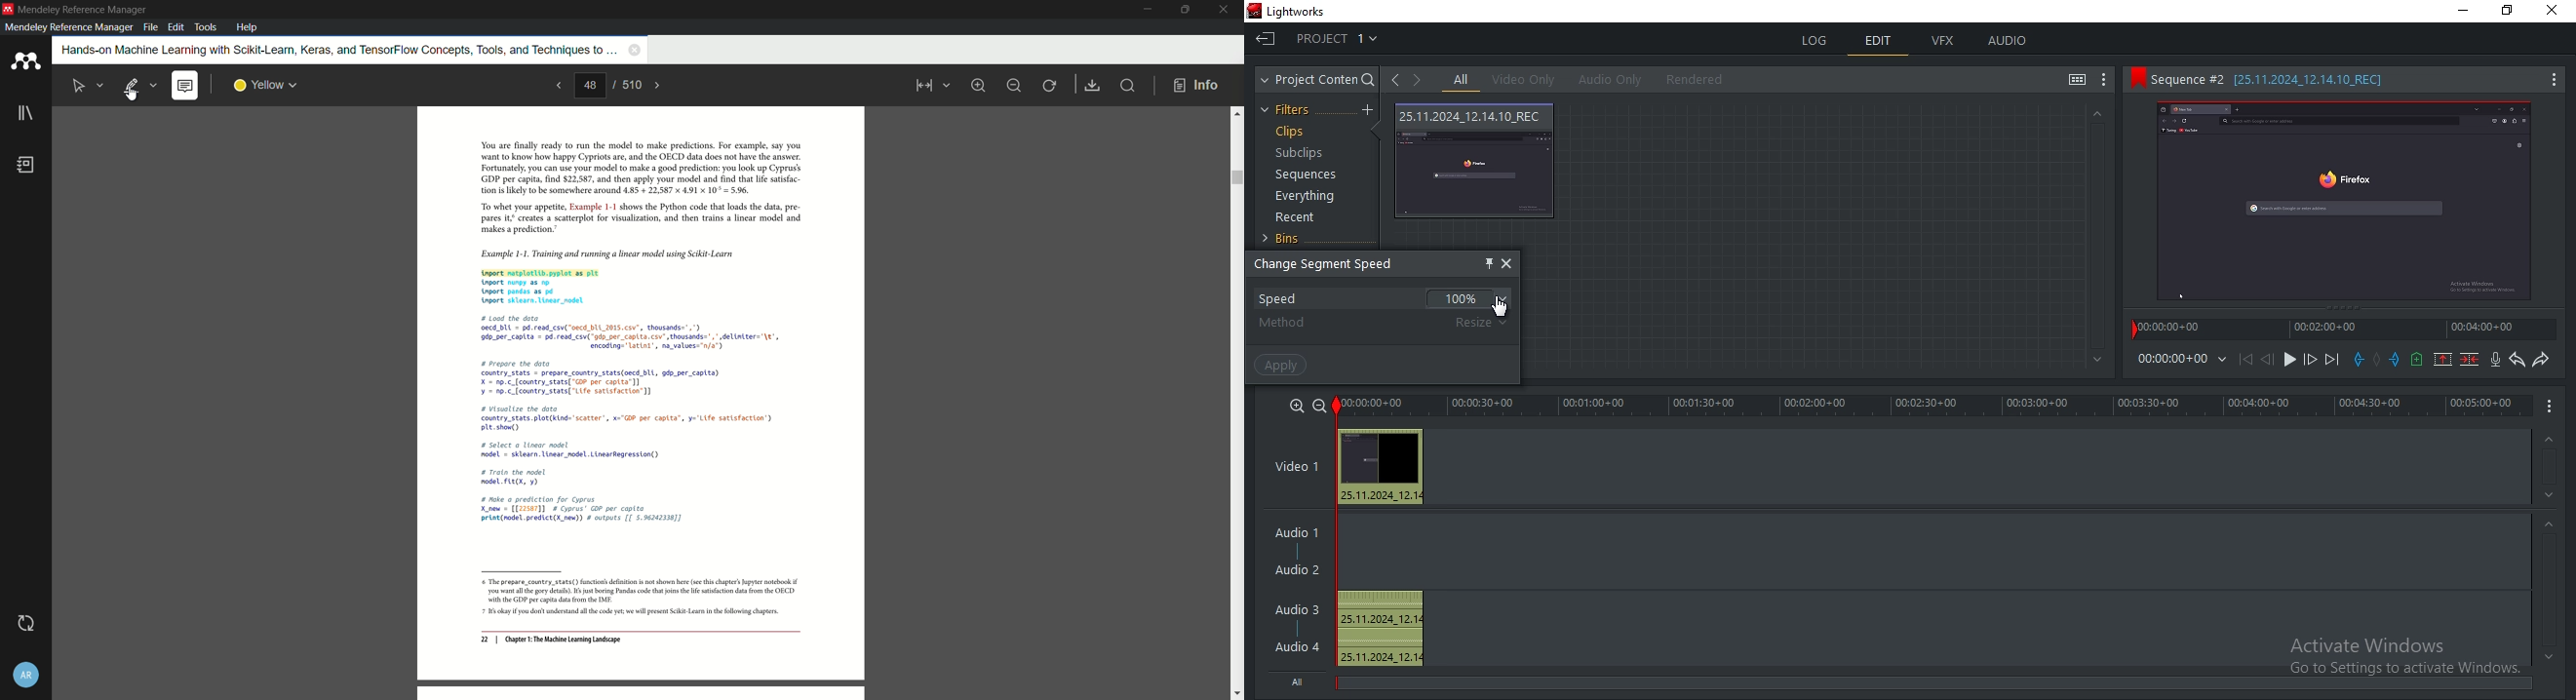 This screenshot has width=2576, height=700. Describe the element at coordinates (1293, 133) in the screenshot. I see `clips` at that location.